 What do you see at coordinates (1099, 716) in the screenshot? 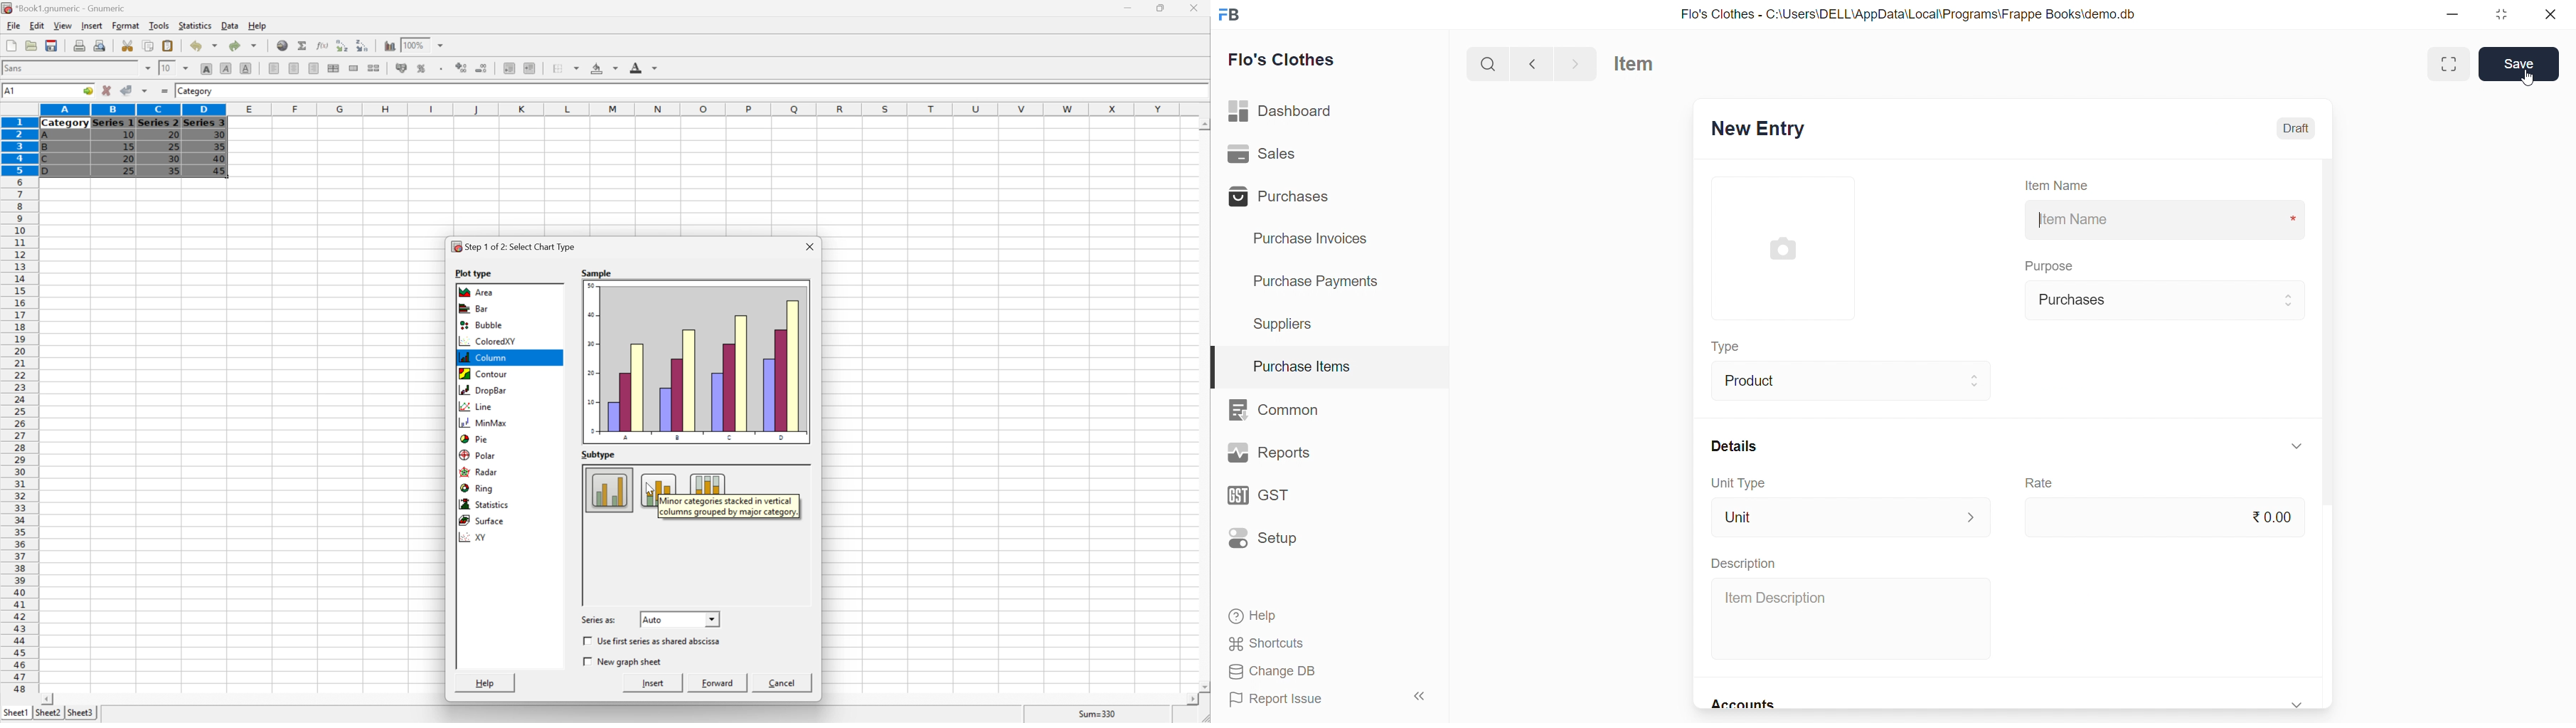
I see `Sum=0` at bounding box center [1099, 716].